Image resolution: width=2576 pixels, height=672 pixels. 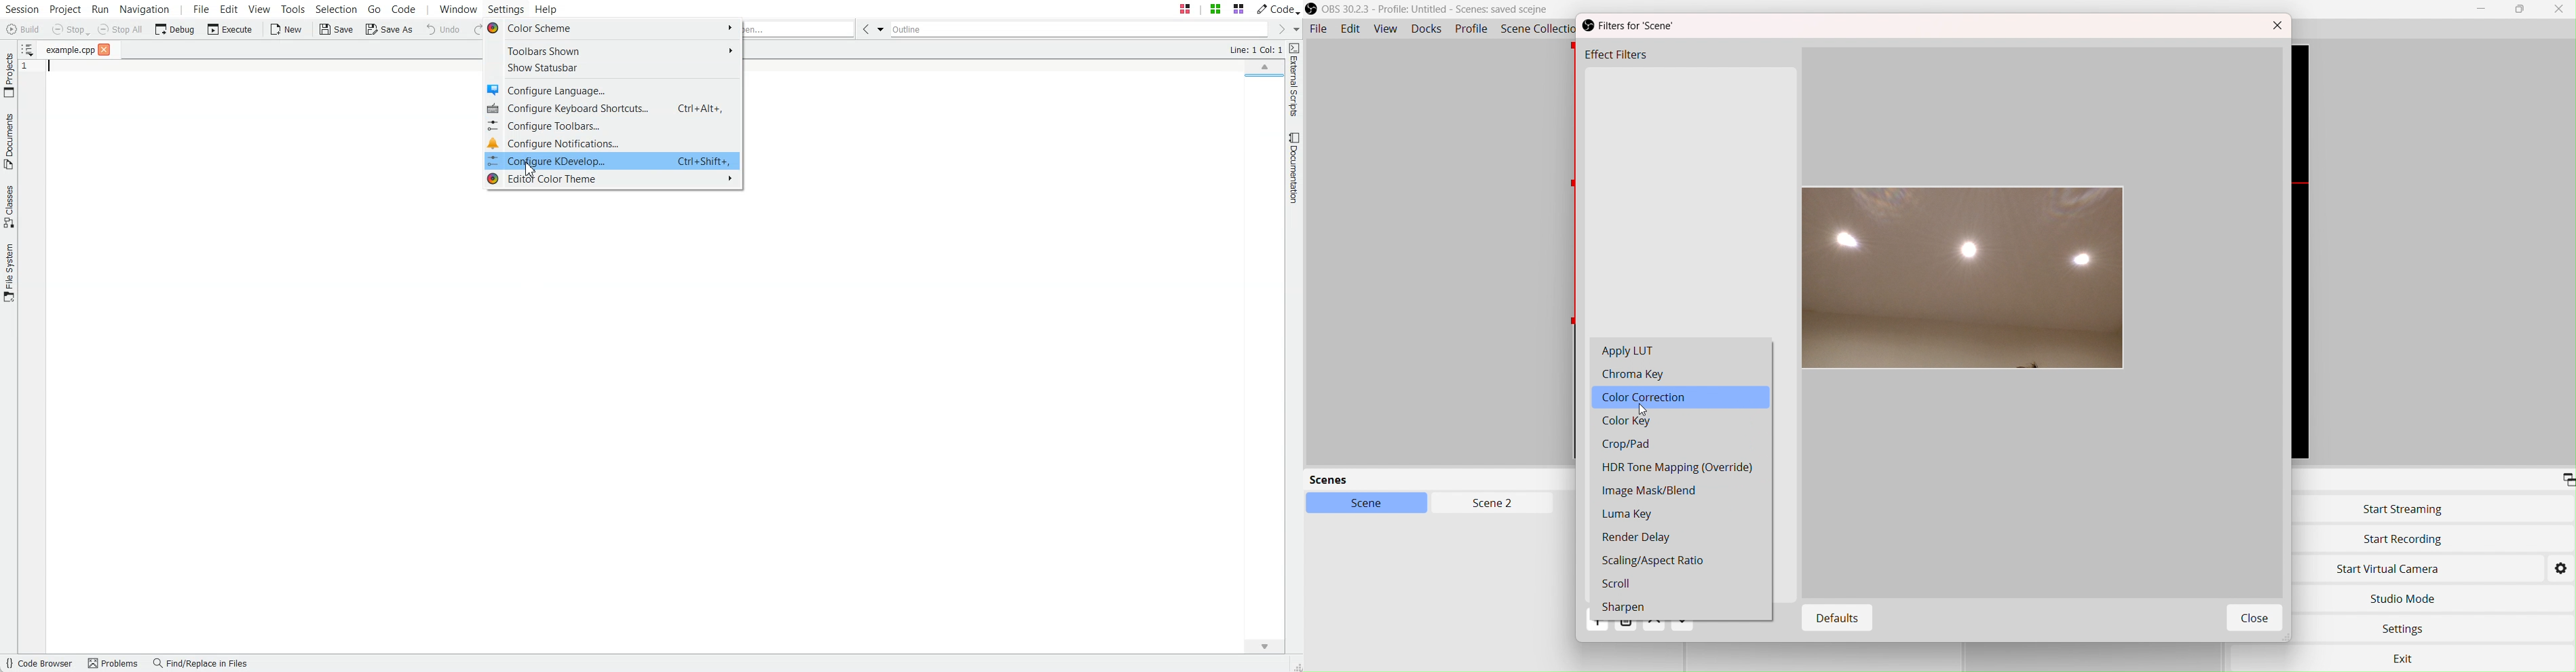 I want to click on exit, so click(x=2404, y=658).